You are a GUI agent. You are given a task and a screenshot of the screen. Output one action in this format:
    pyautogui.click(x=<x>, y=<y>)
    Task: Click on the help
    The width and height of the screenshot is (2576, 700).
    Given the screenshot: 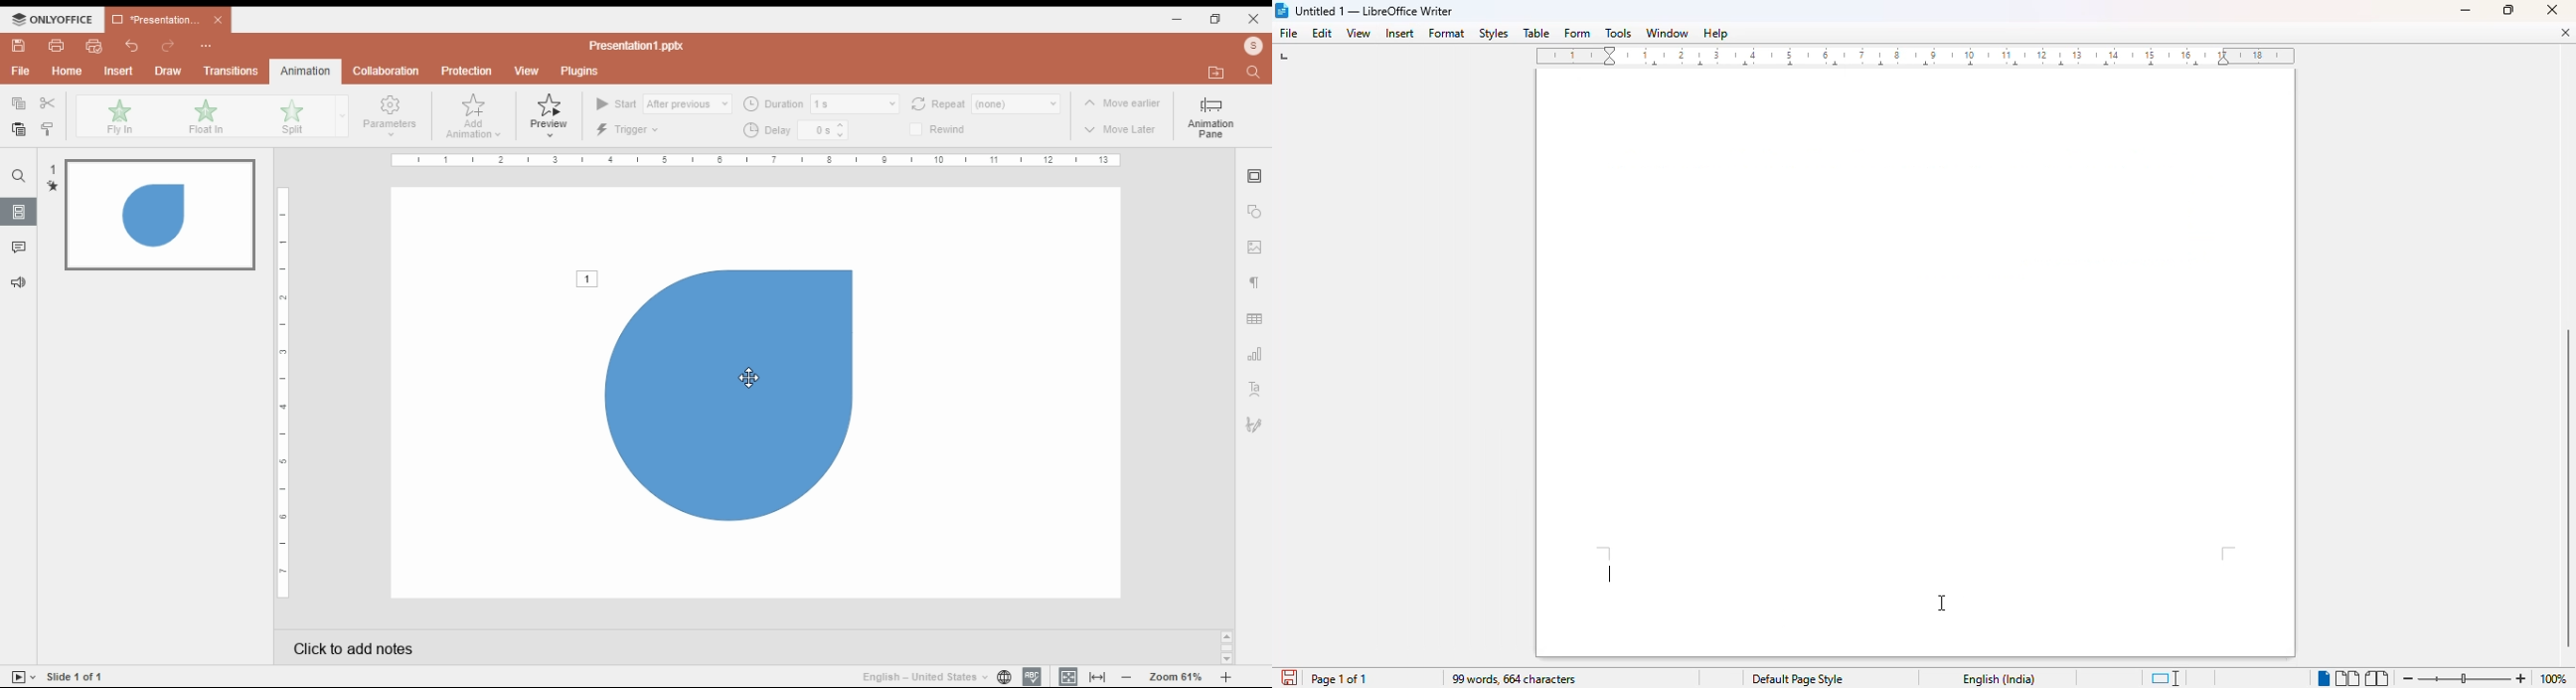 What is the action you would take?
    pyautogui.click(x=1715, y=33)
    